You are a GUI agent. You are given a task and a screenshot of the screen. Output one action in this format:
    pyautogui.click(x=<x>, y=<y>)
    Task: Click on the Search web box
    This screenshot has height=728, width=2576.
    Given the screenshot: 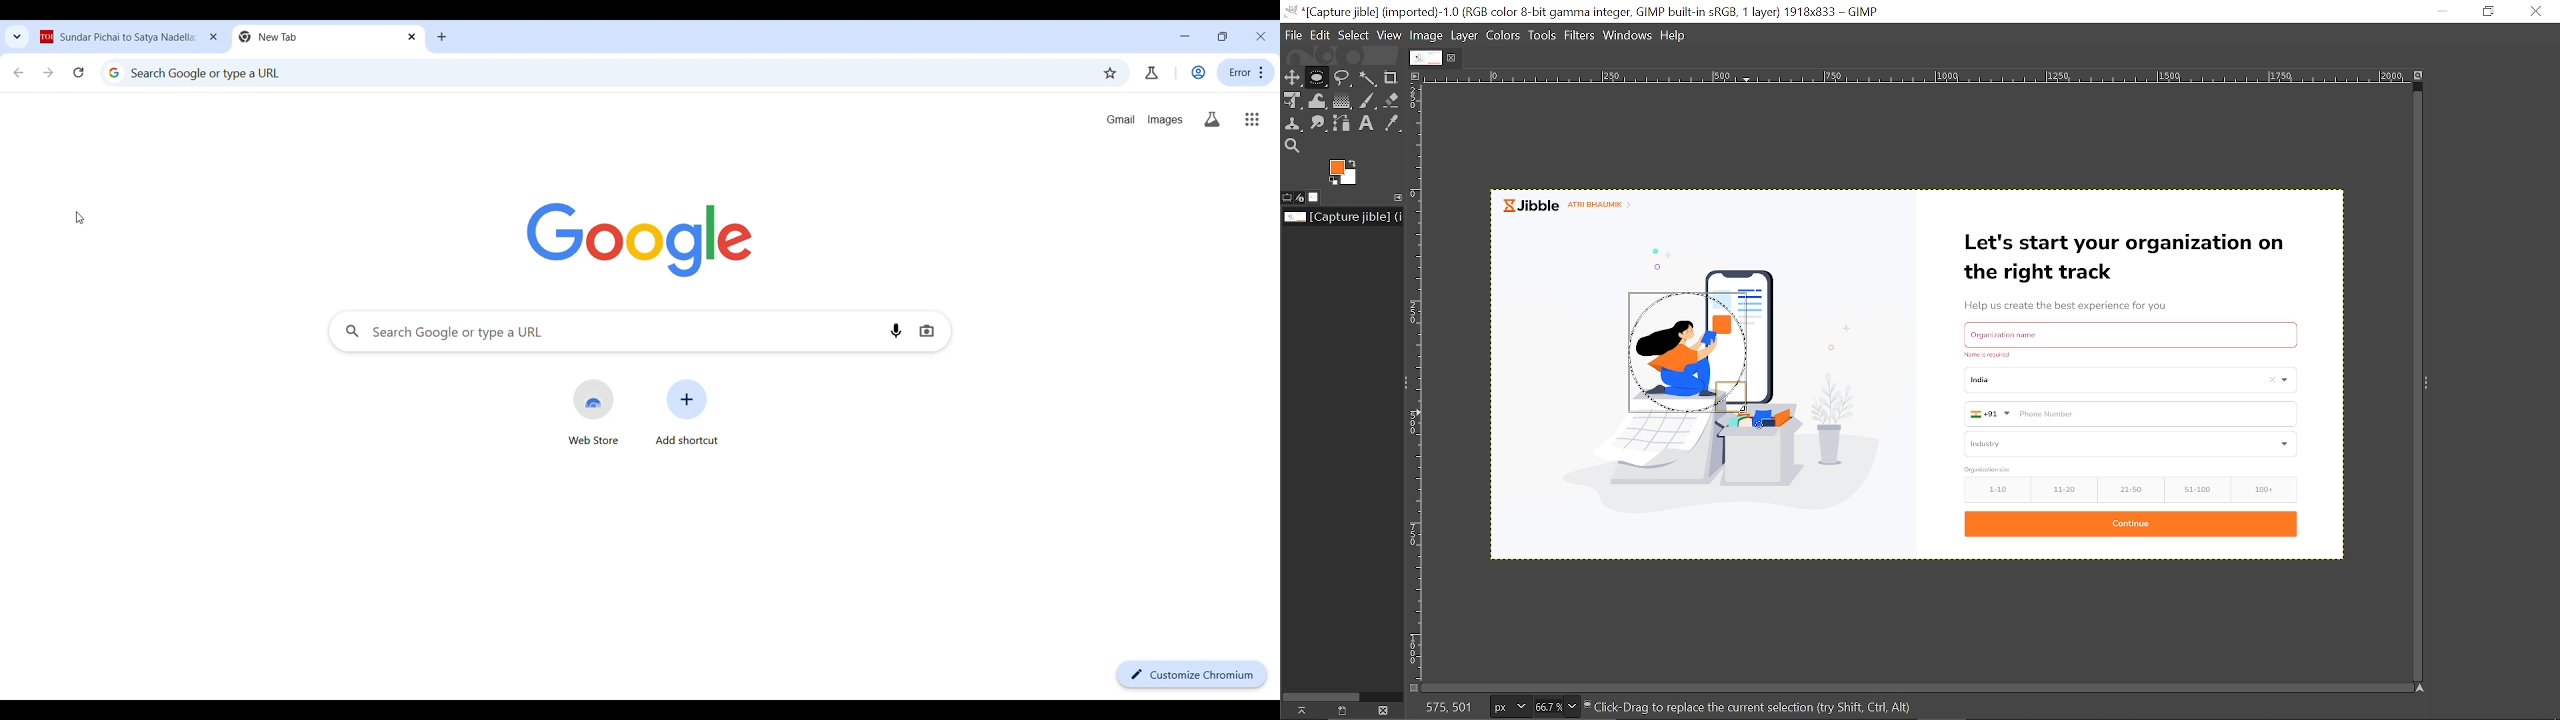 What is the action you would take?
    pyautogui.click(x=601, y=72)
    